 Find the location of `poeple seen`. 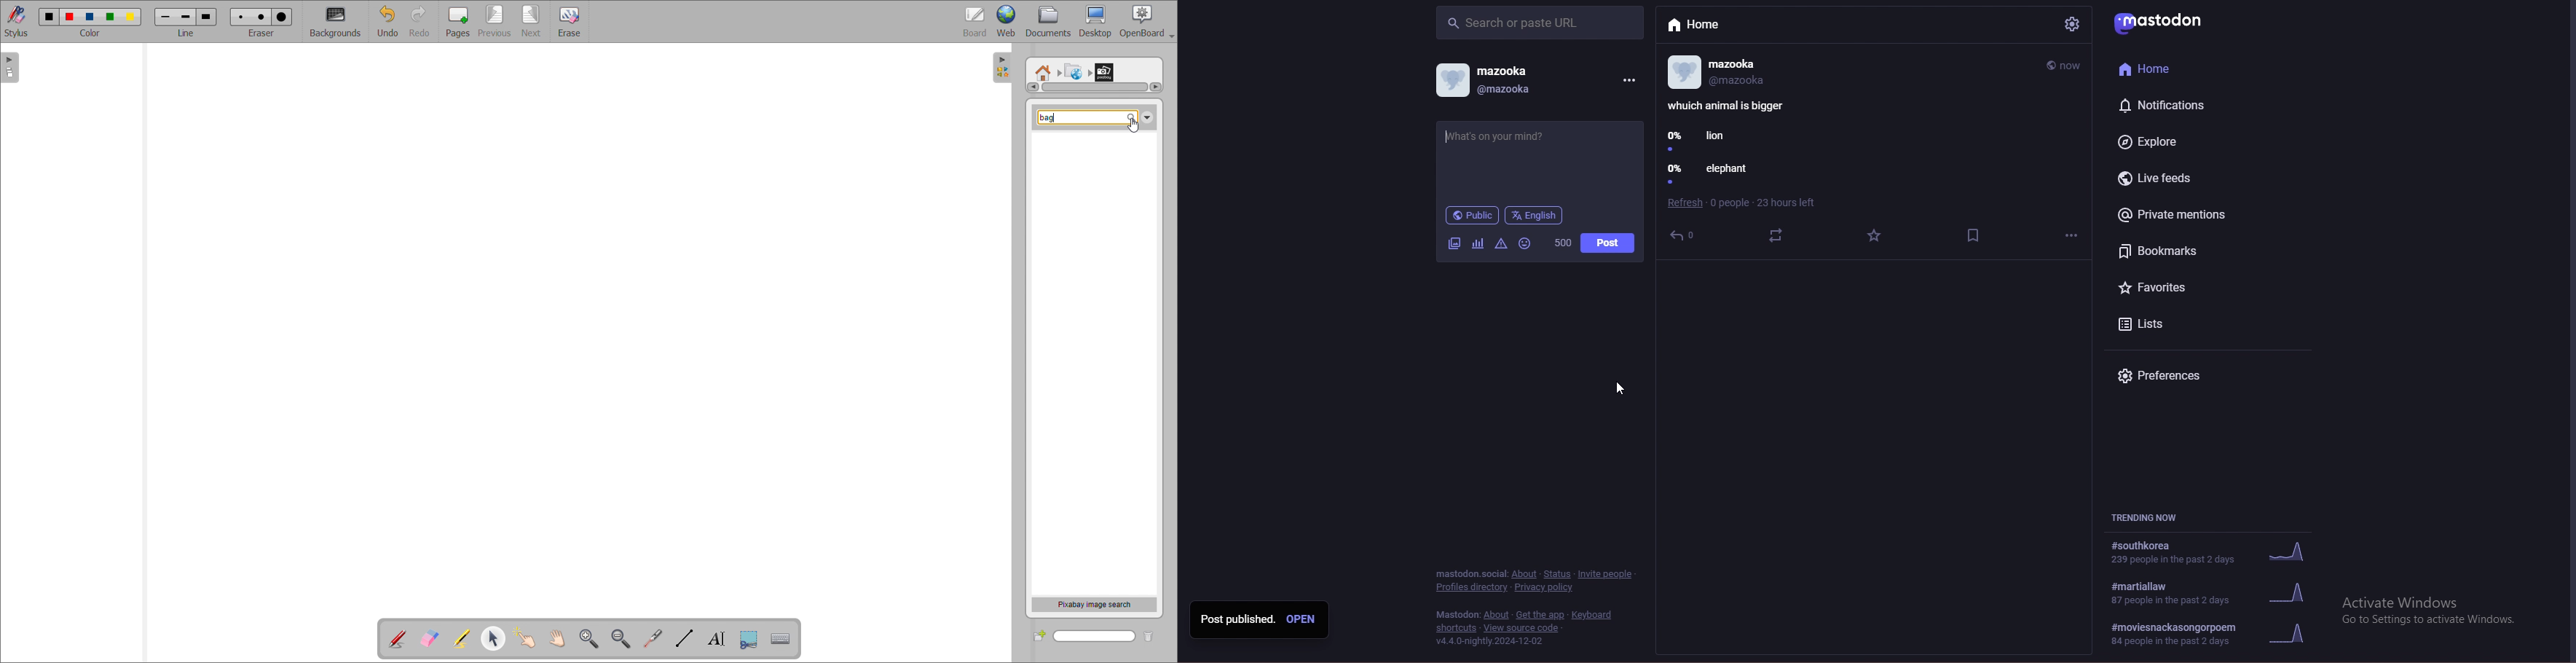

poeple seen is located at coordinates (1729, 203).